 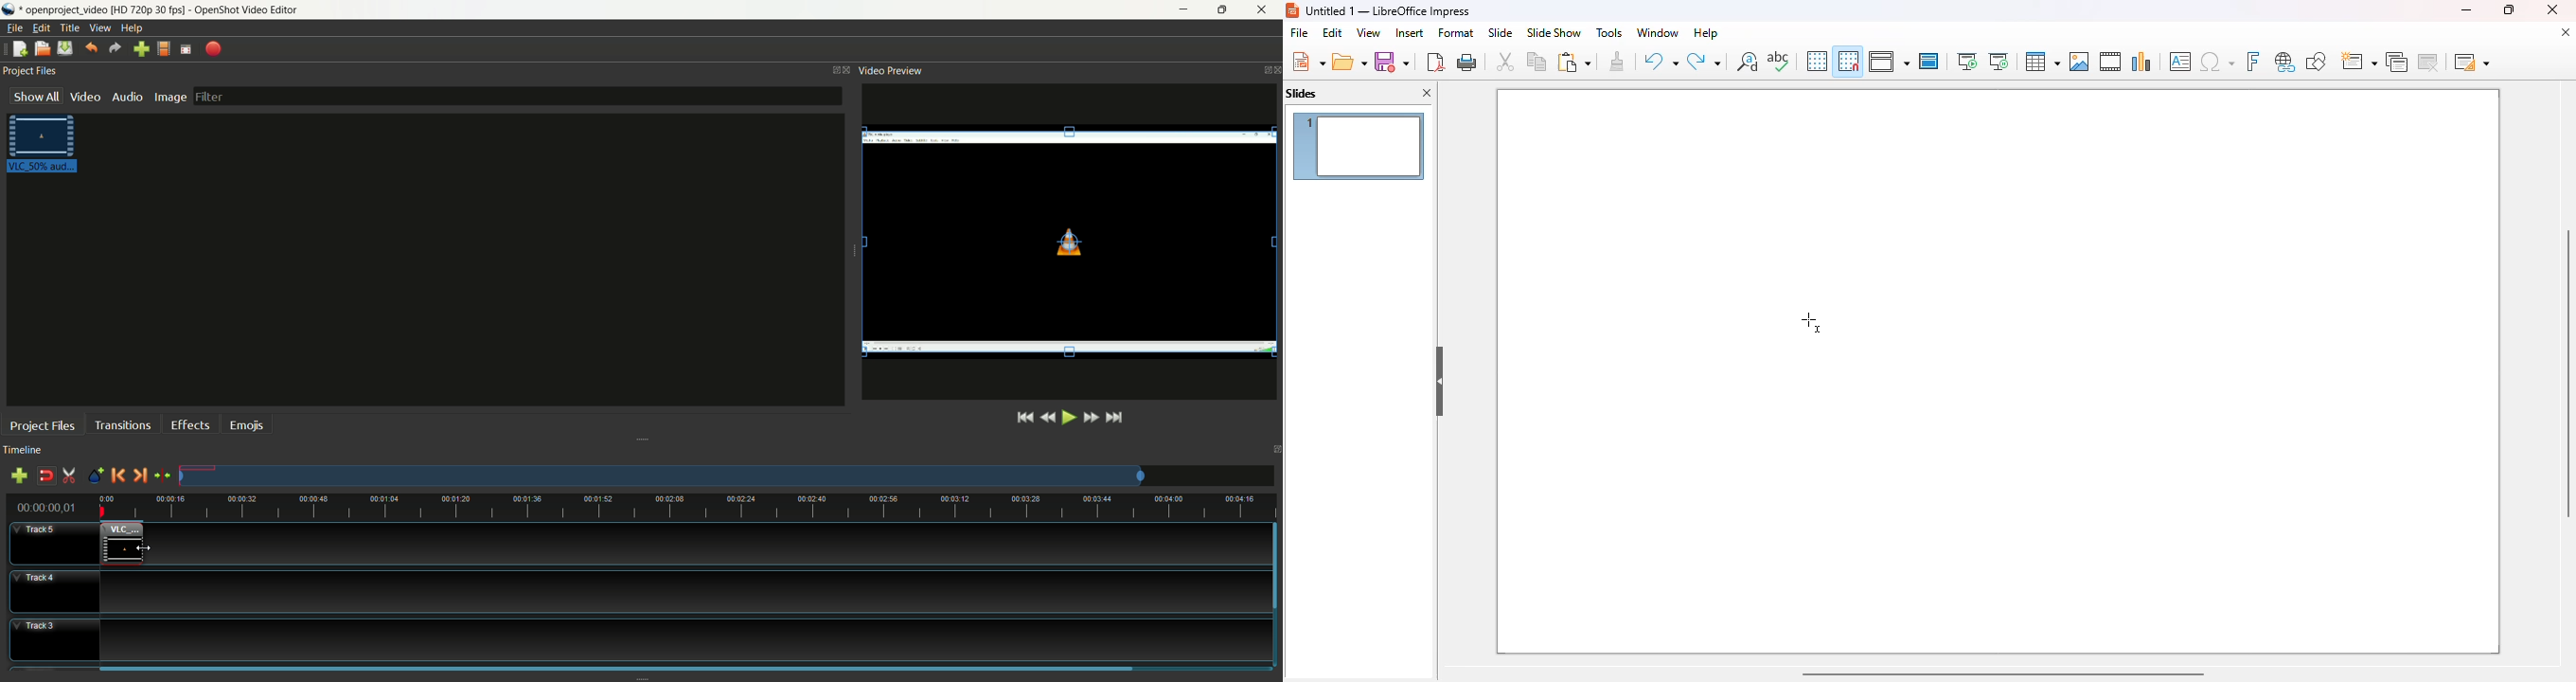 I want to click on slide show, so click(x=1554, y=33).